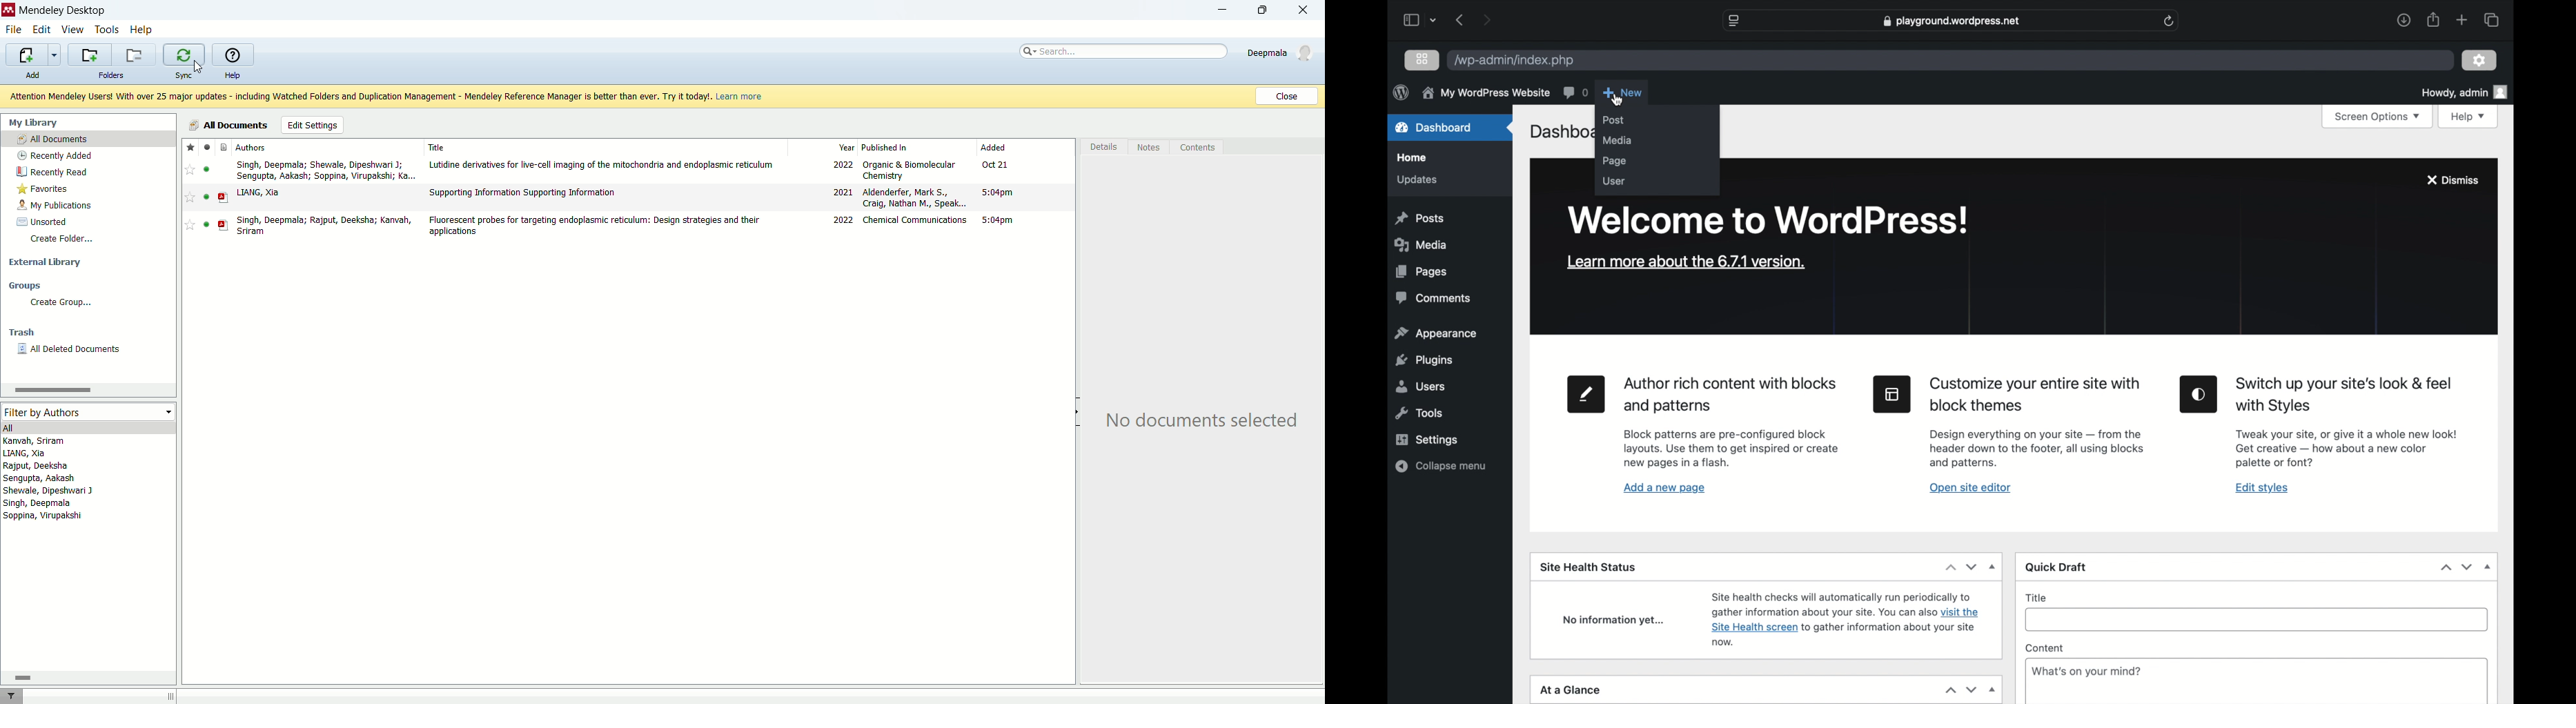 Image resolution: width=2576 pixels, height=728 pixels. What do you see at coordinates (2404, 20) in the screenshot?
I see `downloads` at bounding box center [2404, 20].